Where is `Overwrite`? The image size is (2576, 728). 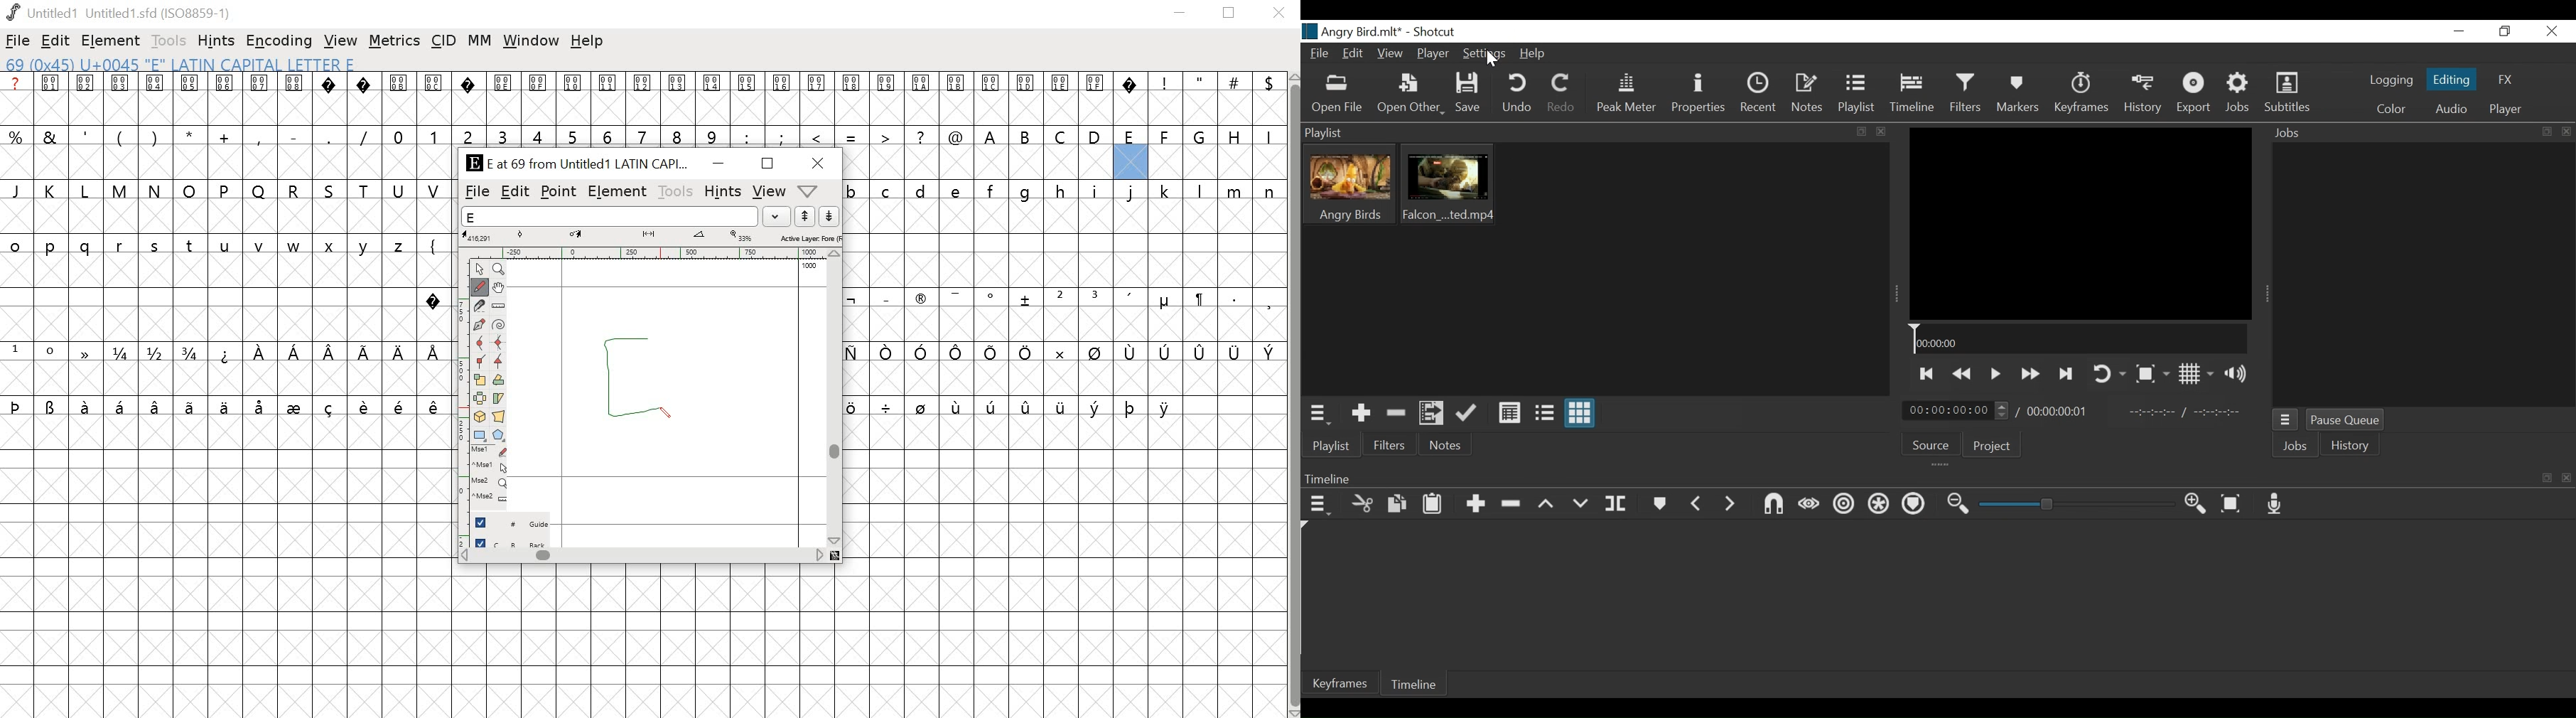 Overwrite is located at coordinates (1582, 505).